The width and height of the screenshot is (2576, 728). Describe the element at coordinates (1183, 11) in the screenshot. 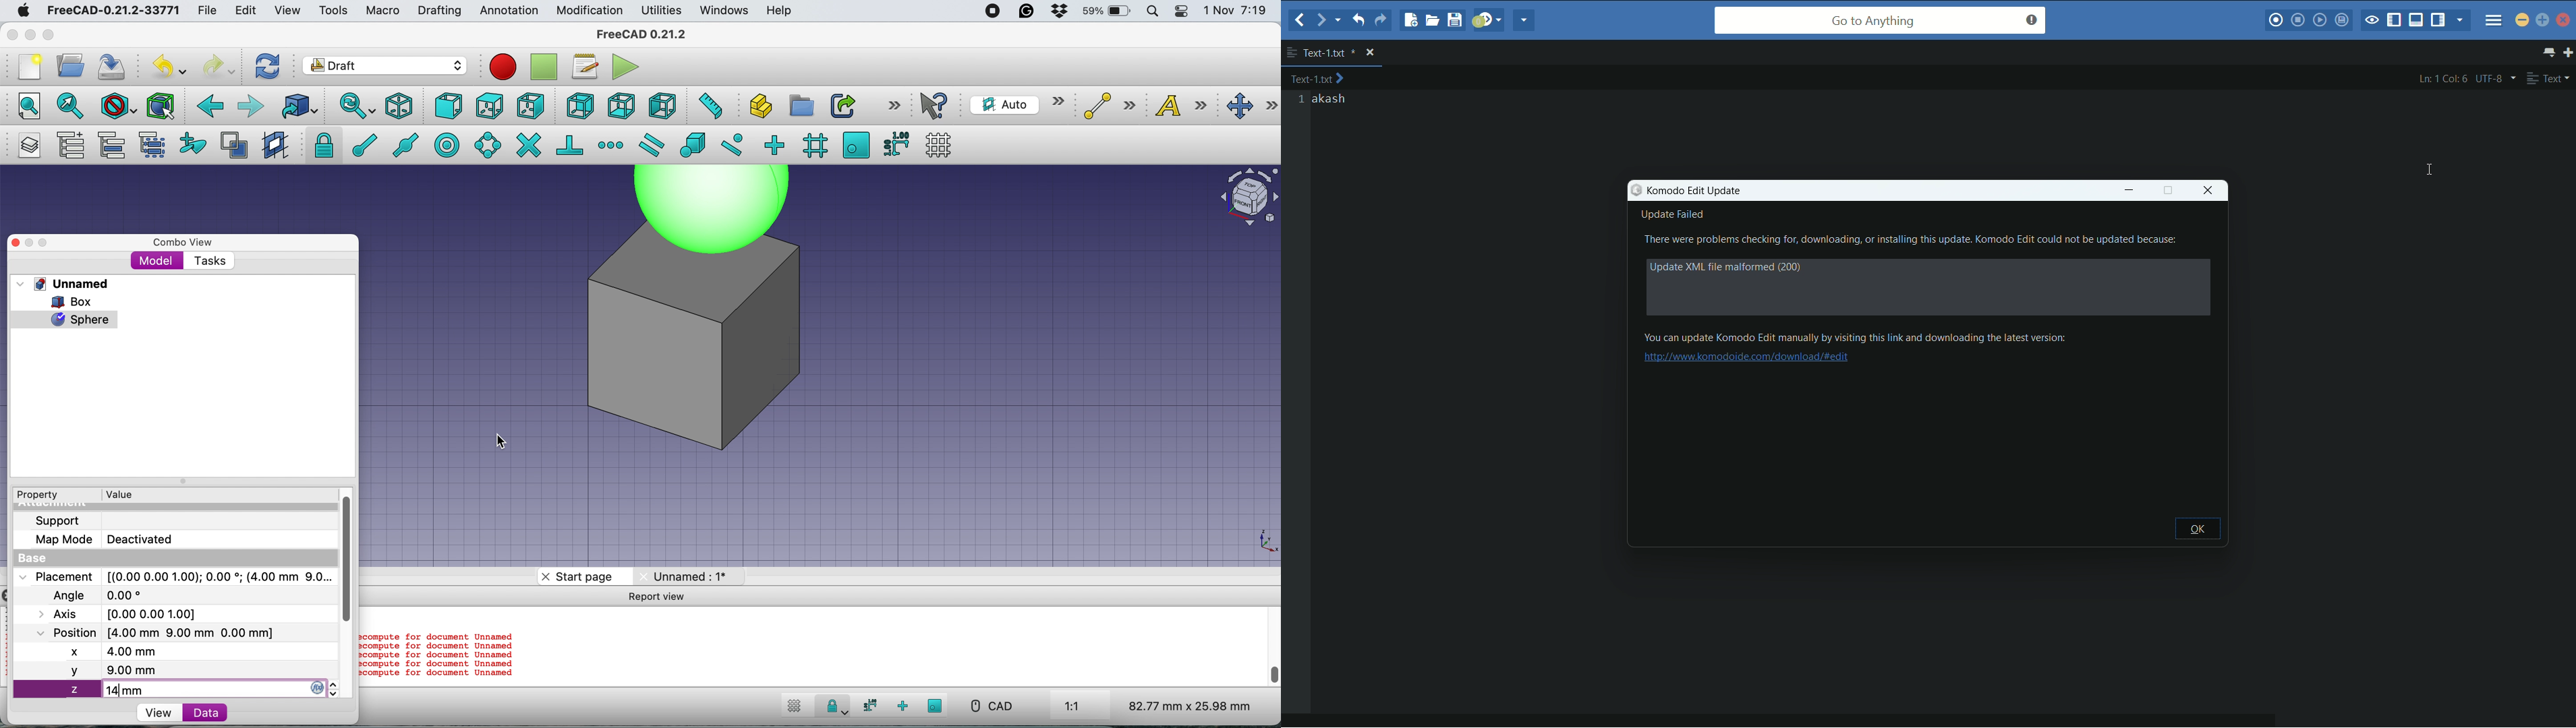

I see `control center` at that location.